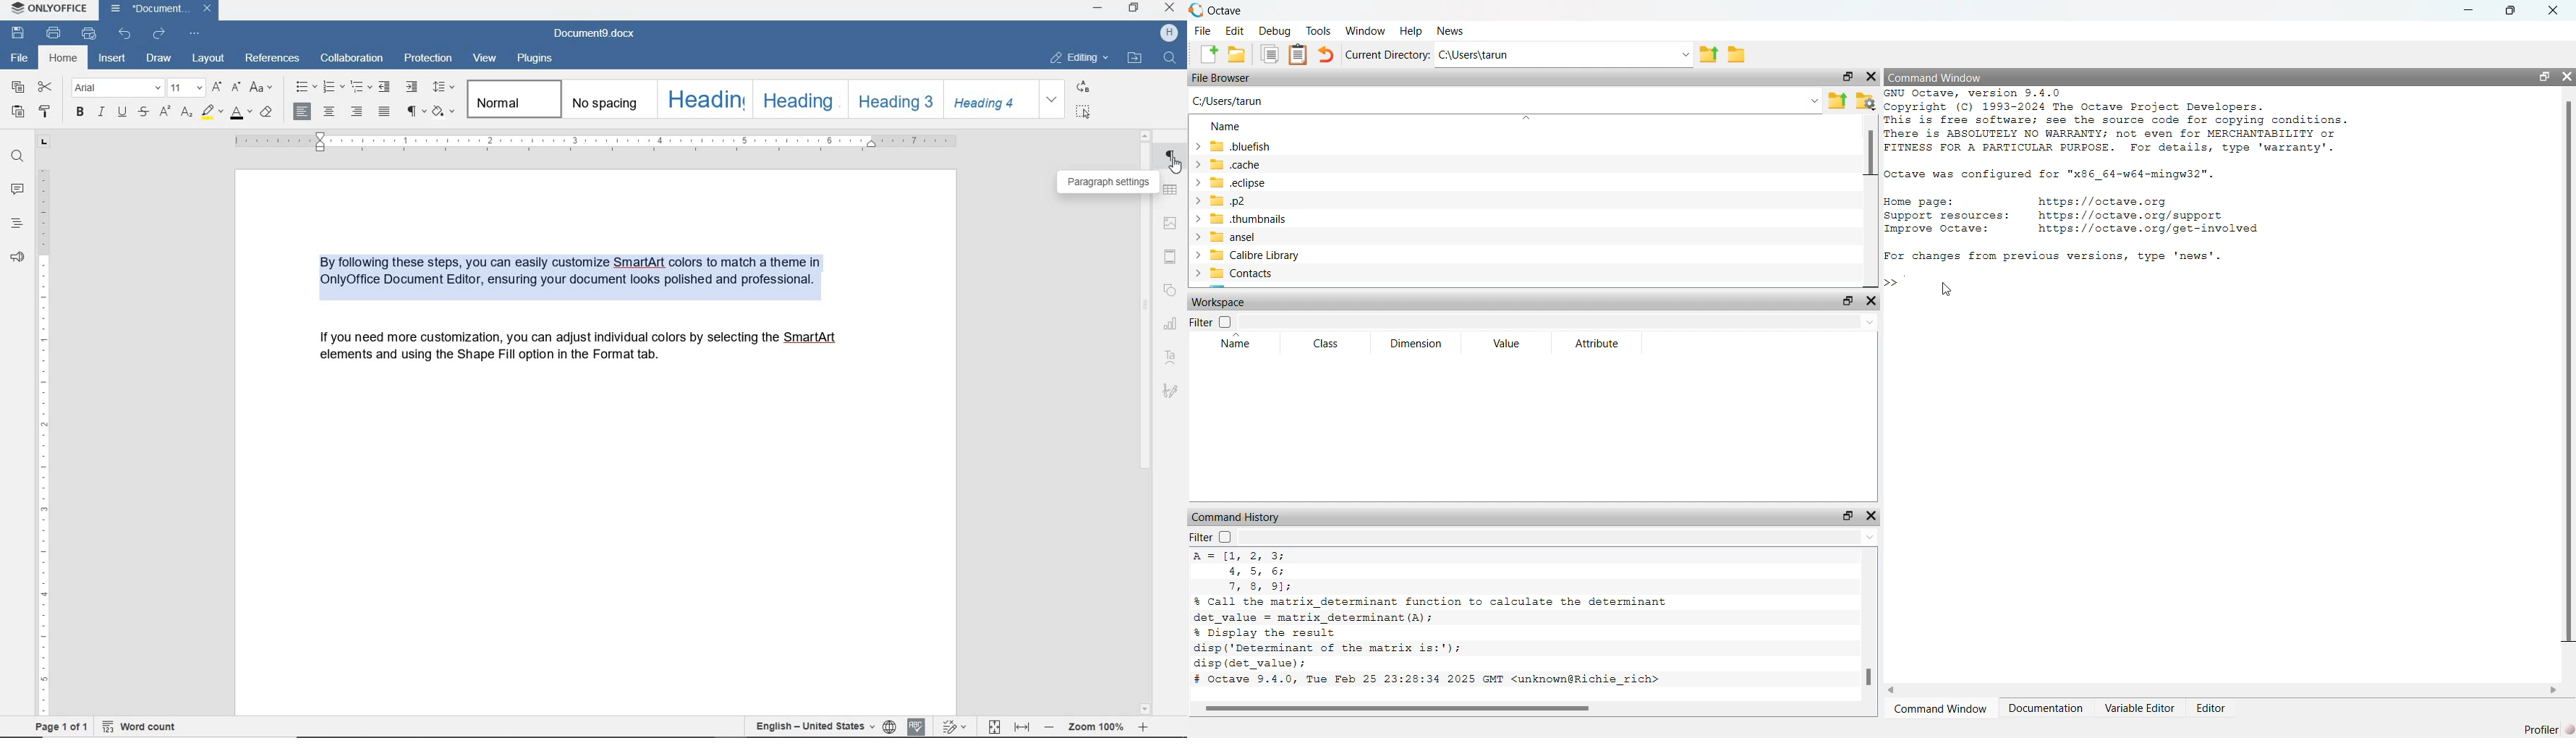 This screenshot has height=756, width=2576. Describe the element at coordinates (797, 98) in the screenshot. I see `heading 2` at that location.